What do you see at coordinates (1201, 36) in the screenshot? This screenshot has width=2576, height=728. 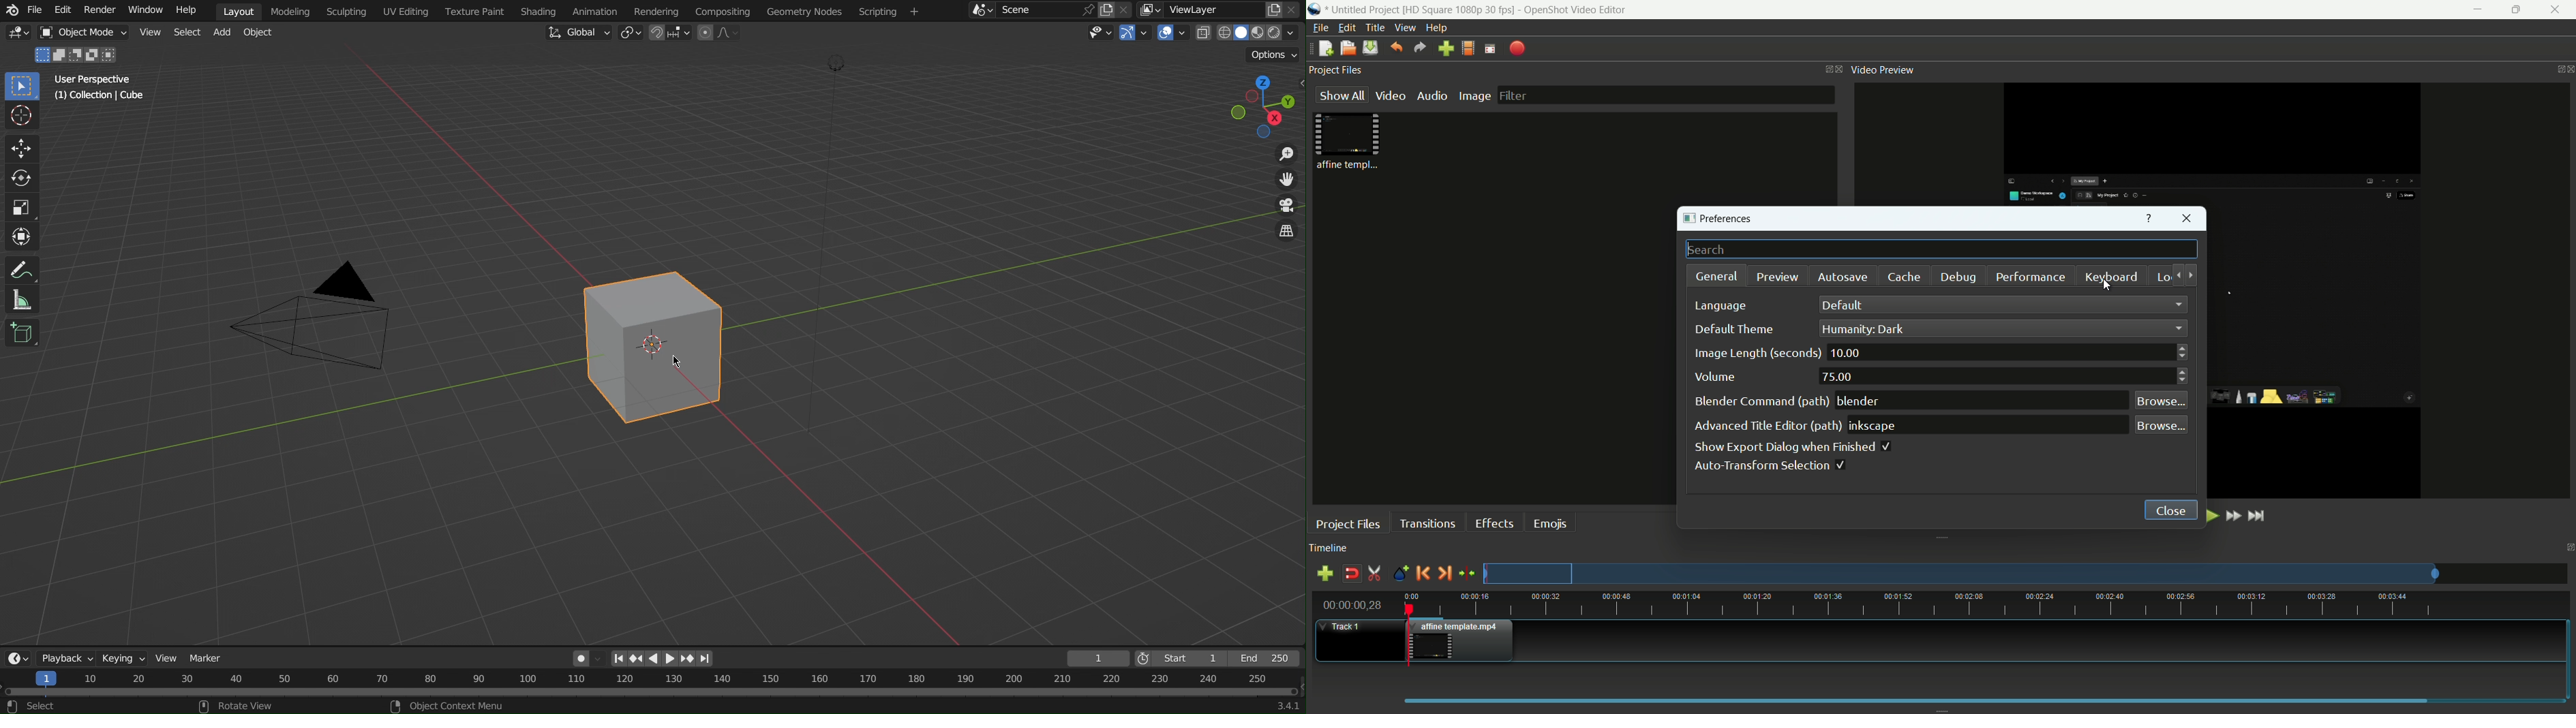 I see `Toggle X-Ray` at bounding box center [1201, 36].